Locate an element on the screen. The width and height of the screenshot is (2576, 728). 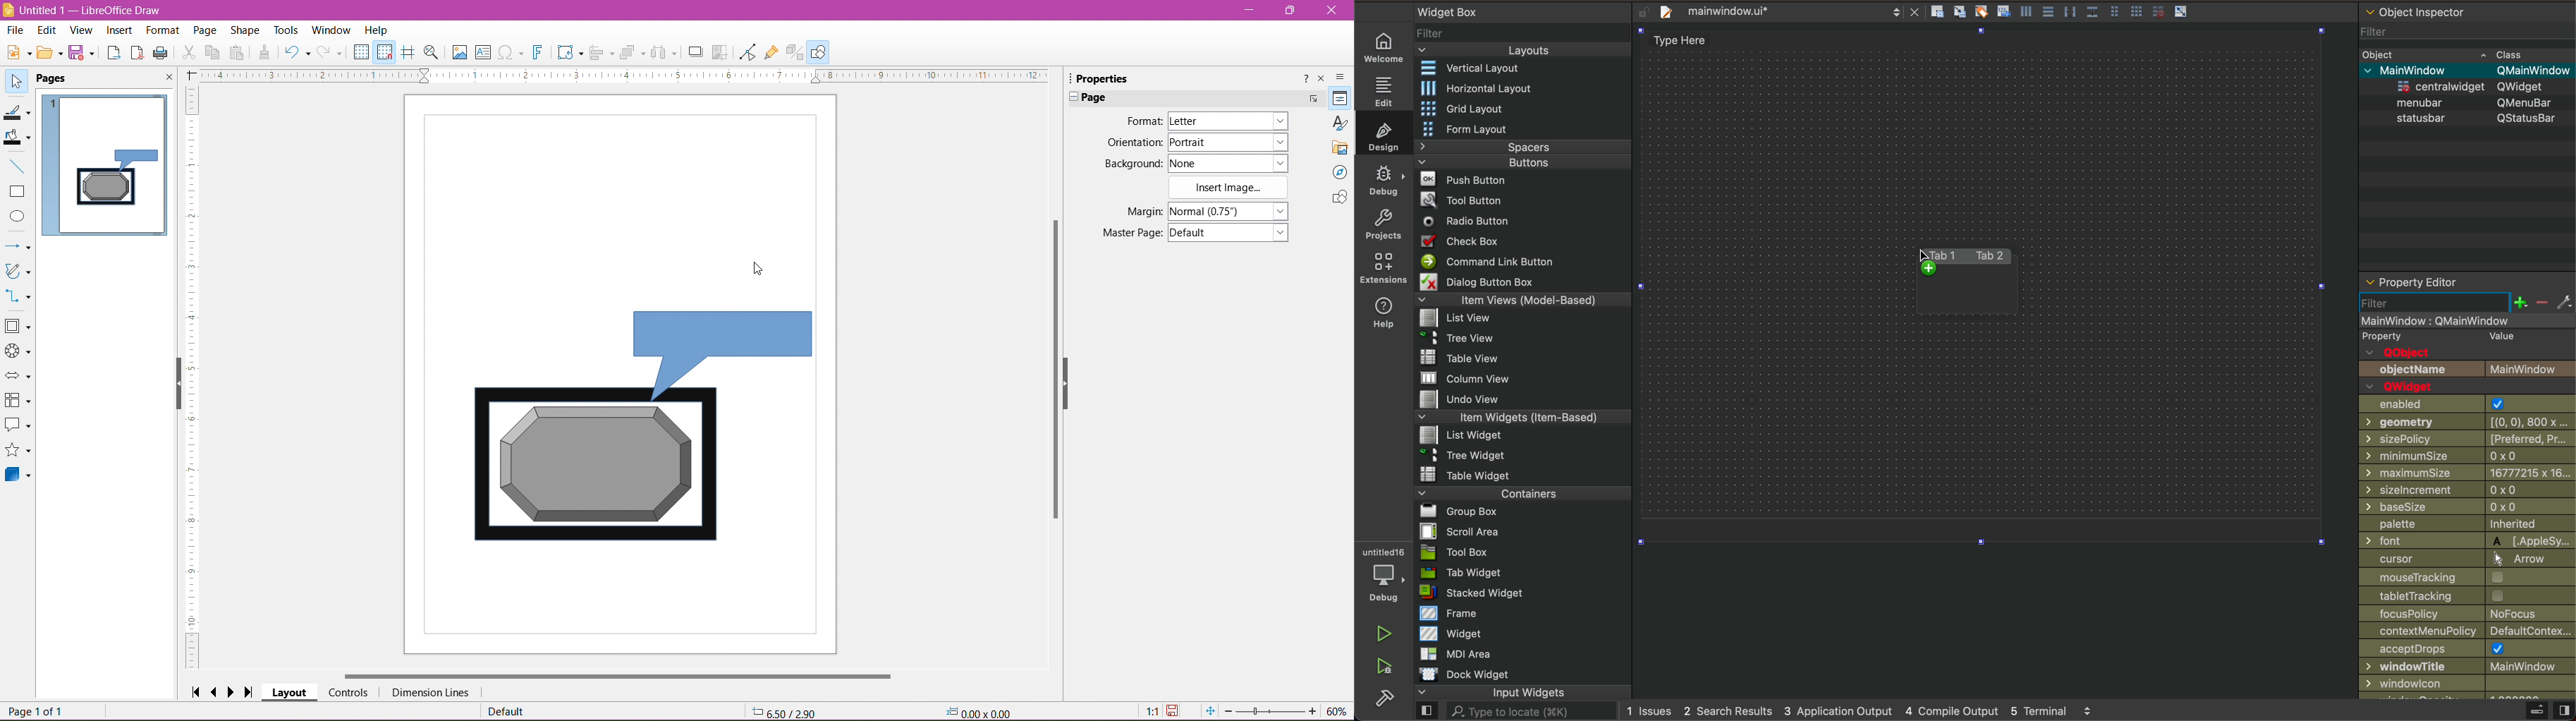
Cone formatting is located at coordinates (264, 54).